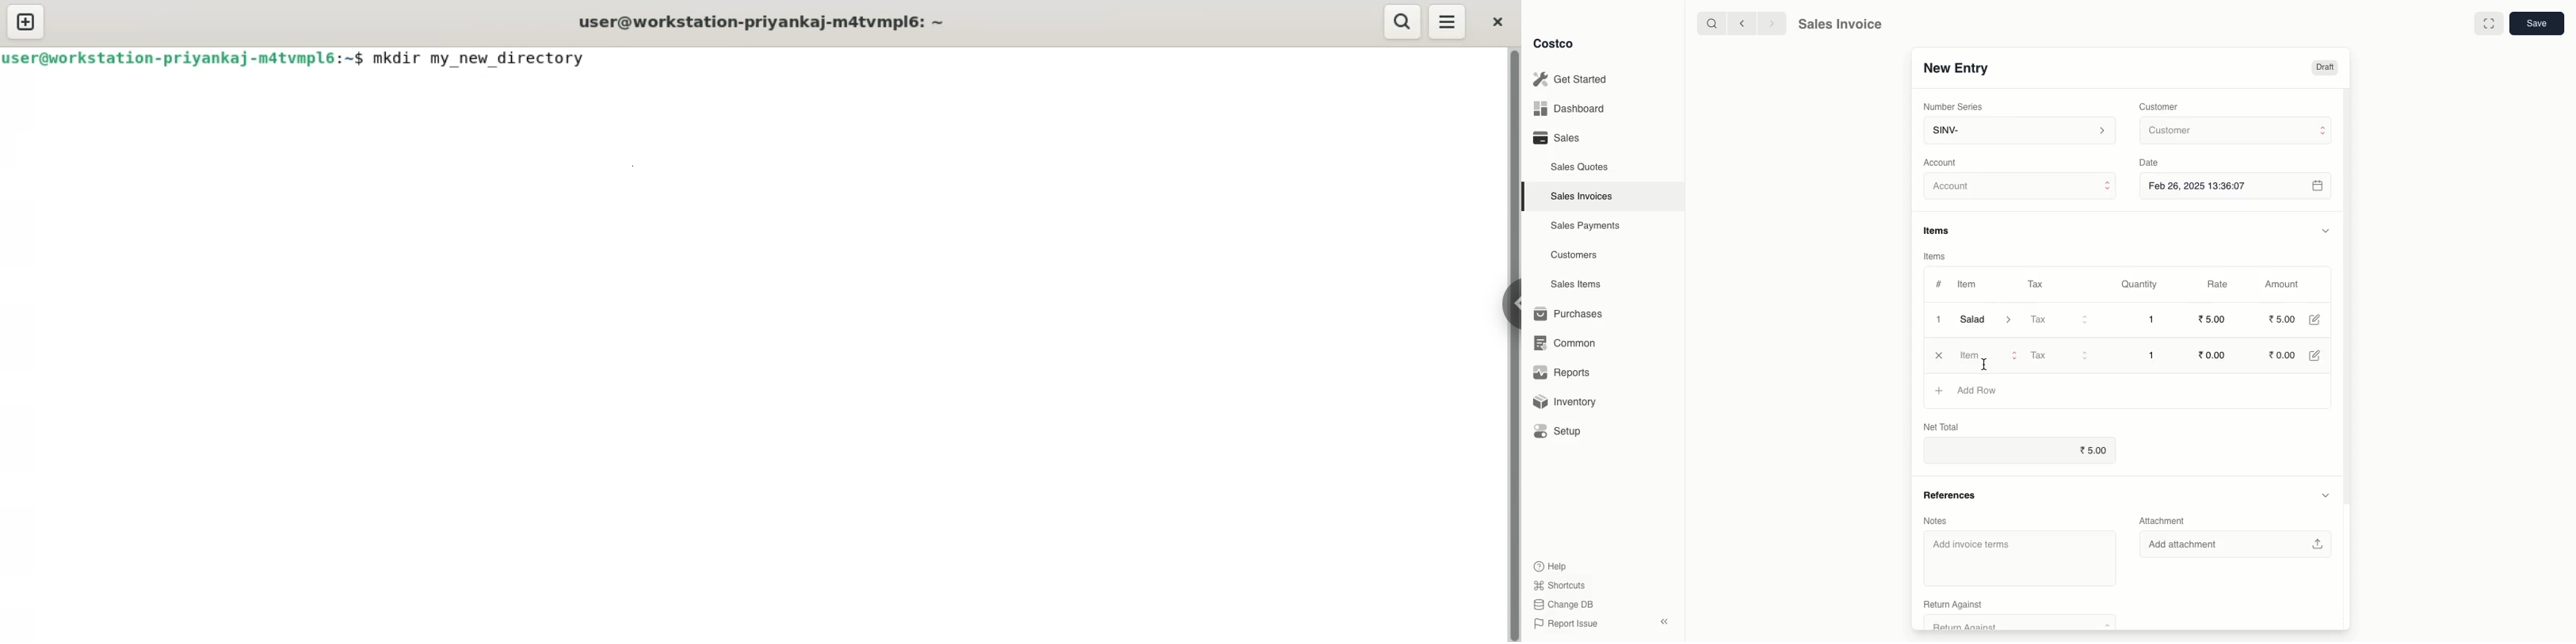  What do you see at coordinates (1559, 586) in the screenshot?
I see `Shortcuts` at bounding box center [1559, 586].